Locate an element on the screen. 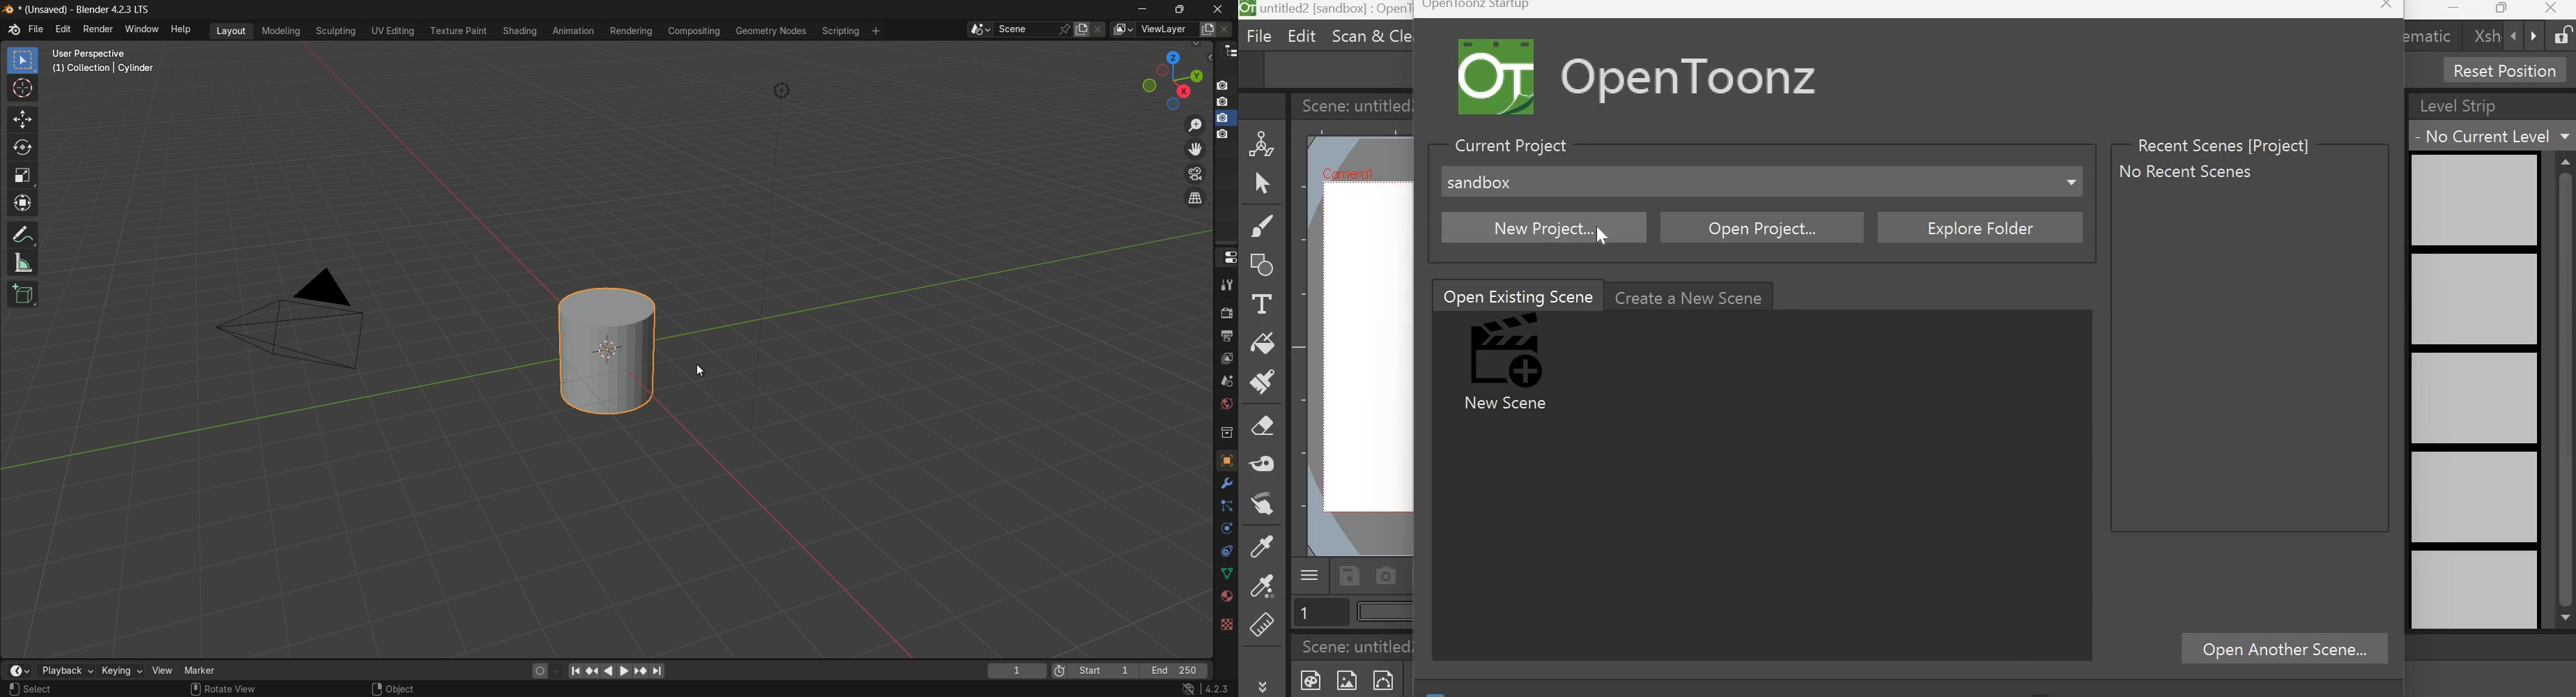 Image resolution: width=2576 pixels, height=700 pixels. shading is located at coordinates (518, 31).